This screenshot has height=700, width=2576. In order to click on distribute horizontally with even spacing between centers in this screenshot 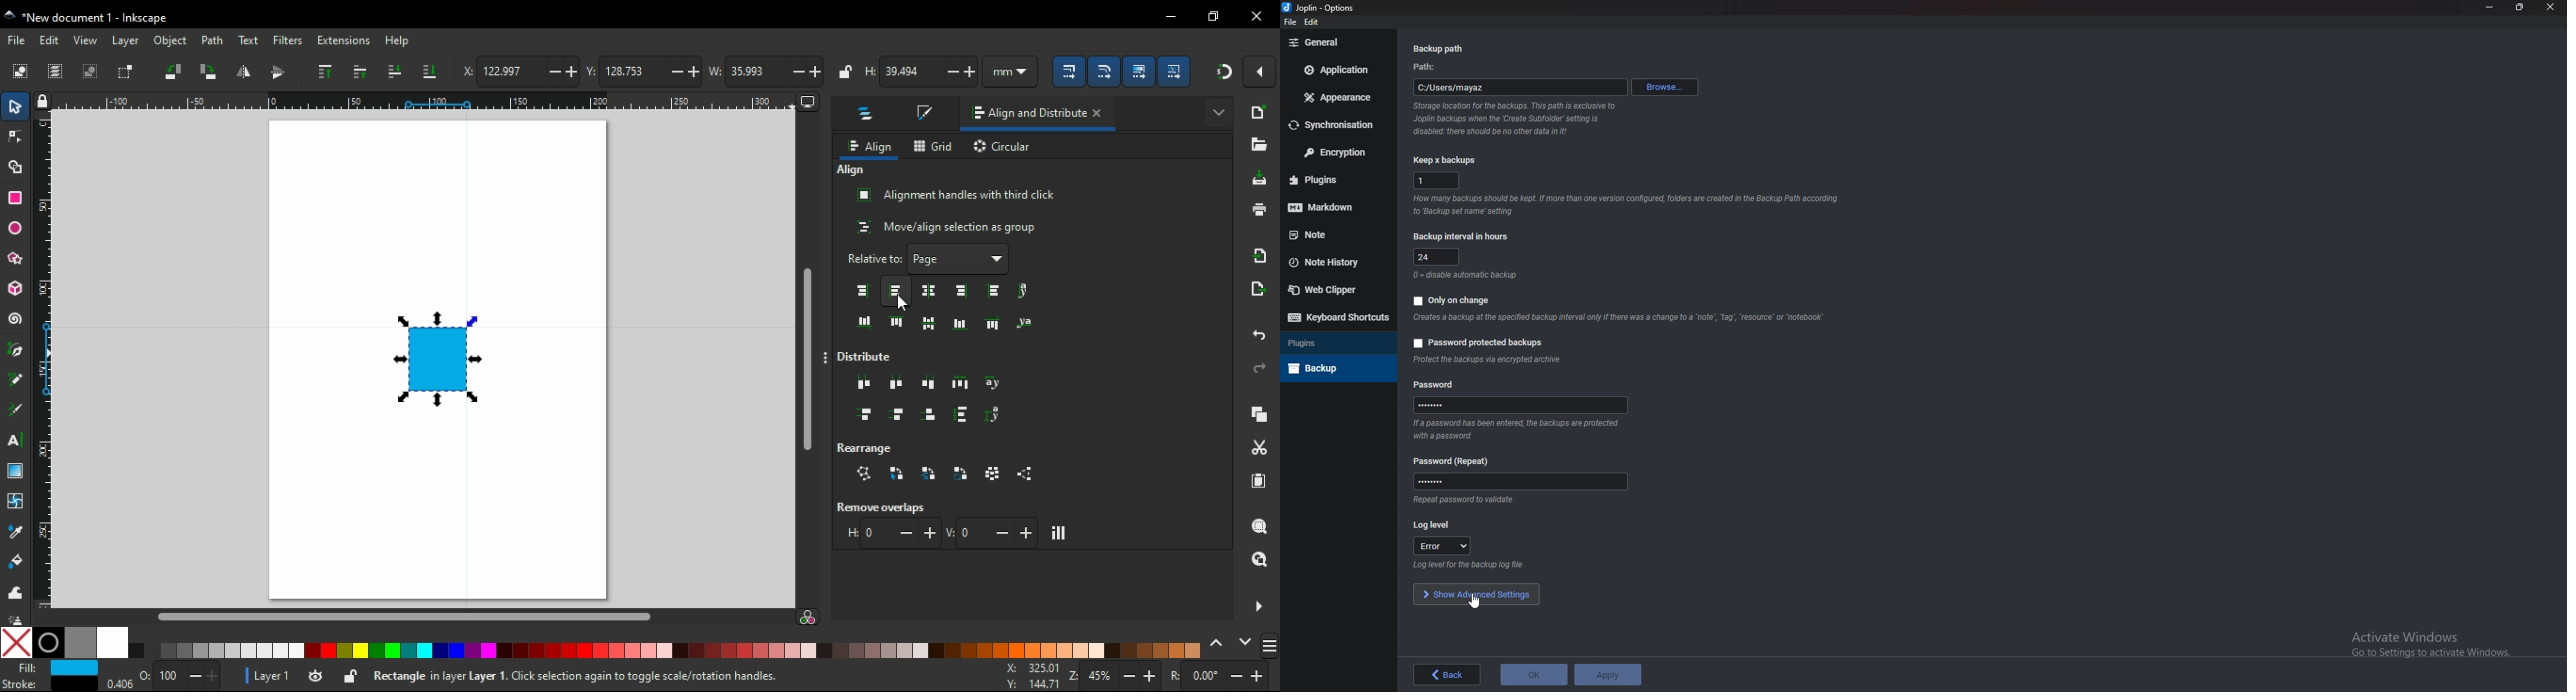, I will do `click(897, 385)`.